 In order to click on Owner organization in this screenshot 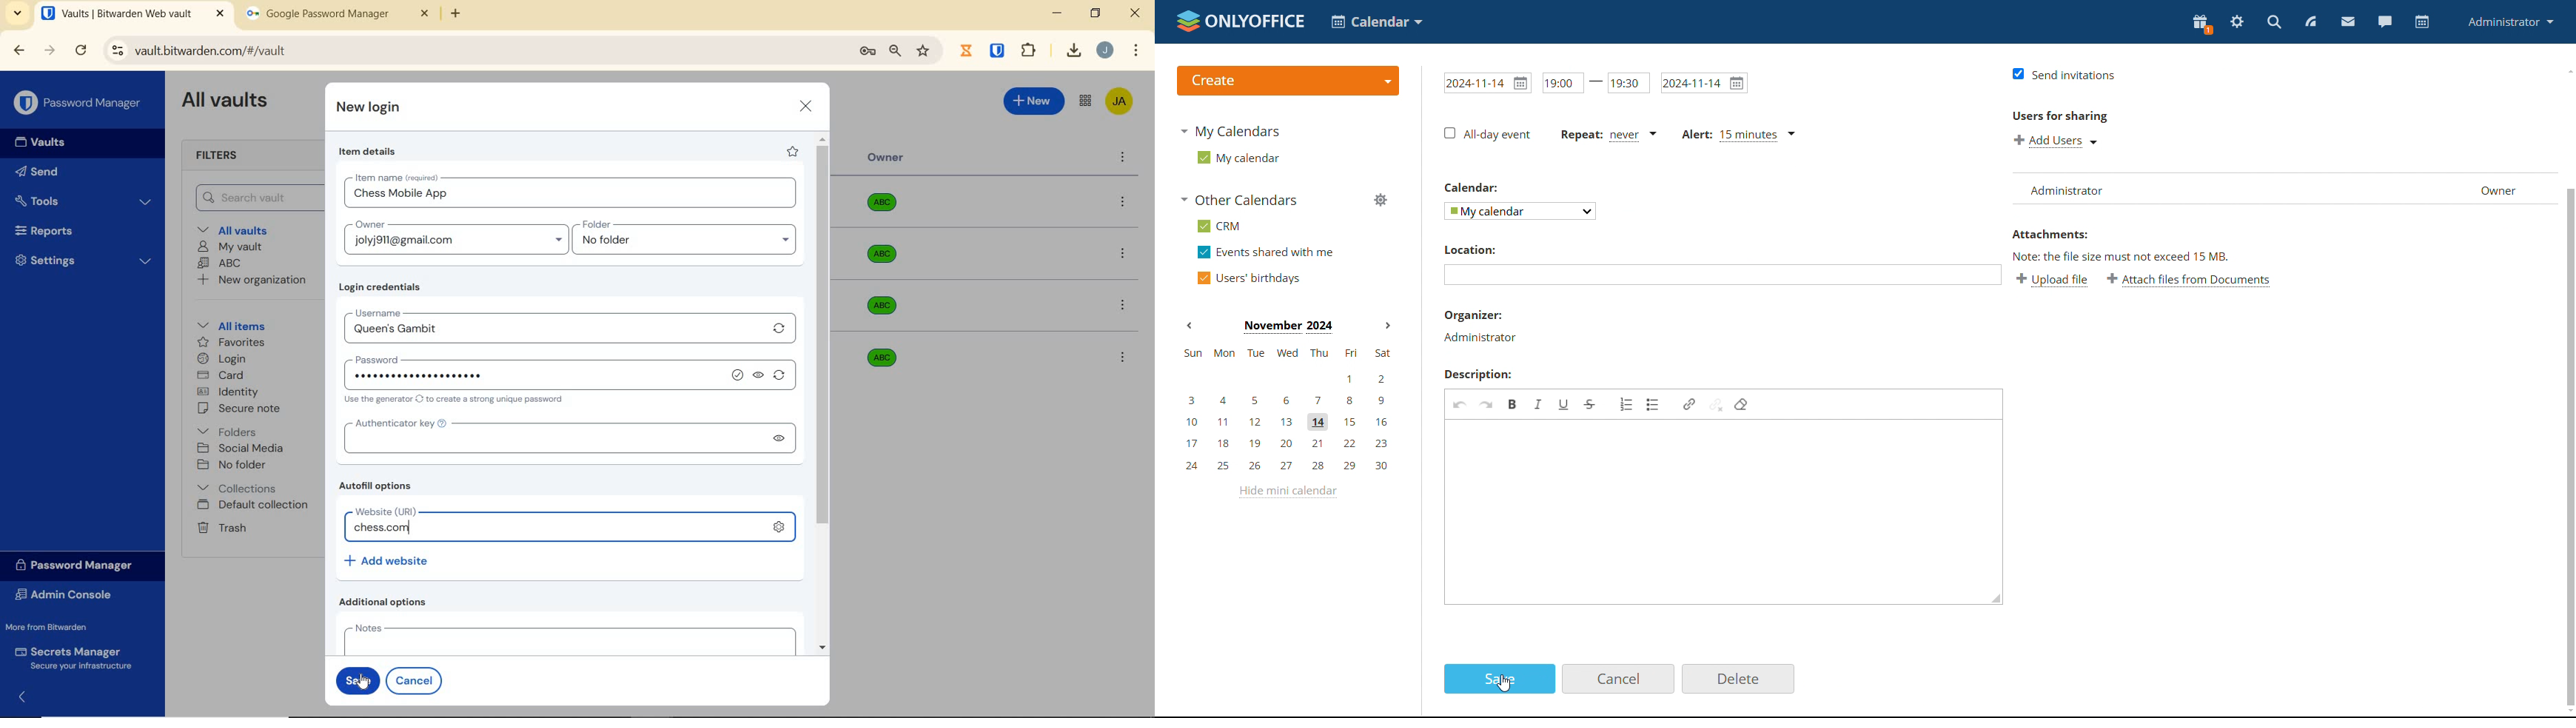, I will do `click(887, 208)`.